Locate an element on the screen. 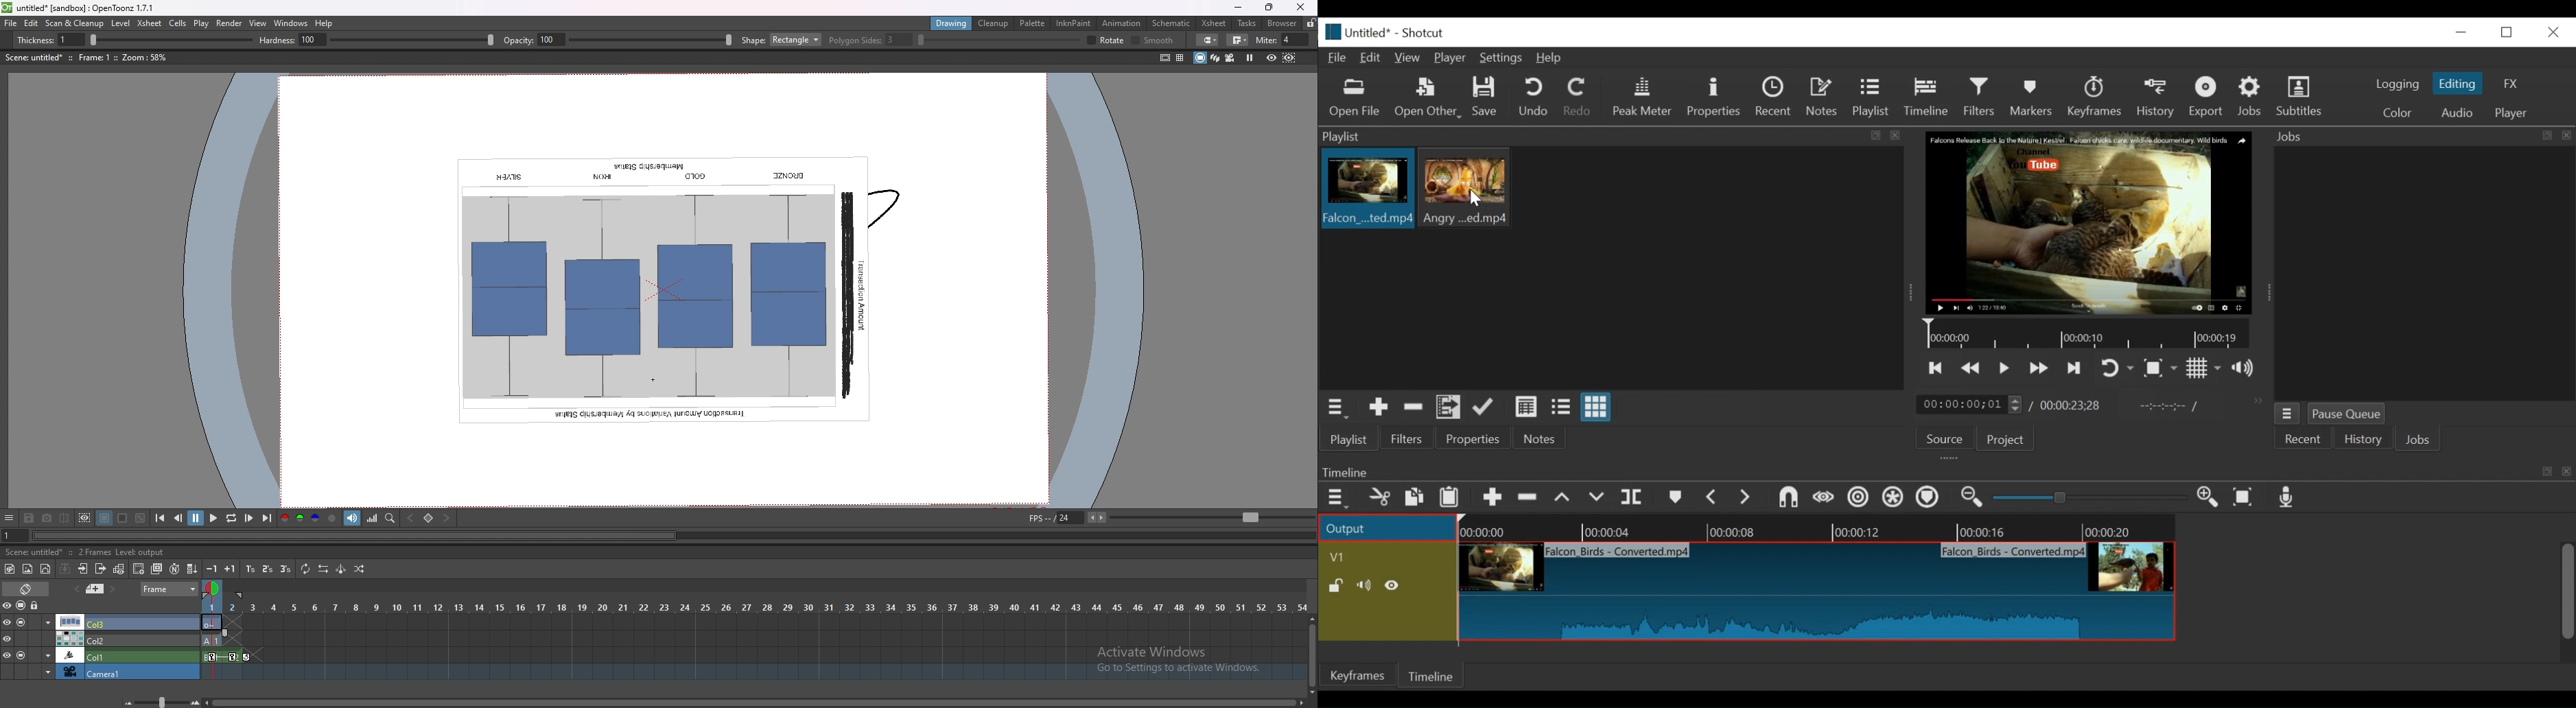  Toggle zoom is located at coordinates (2160, 369).